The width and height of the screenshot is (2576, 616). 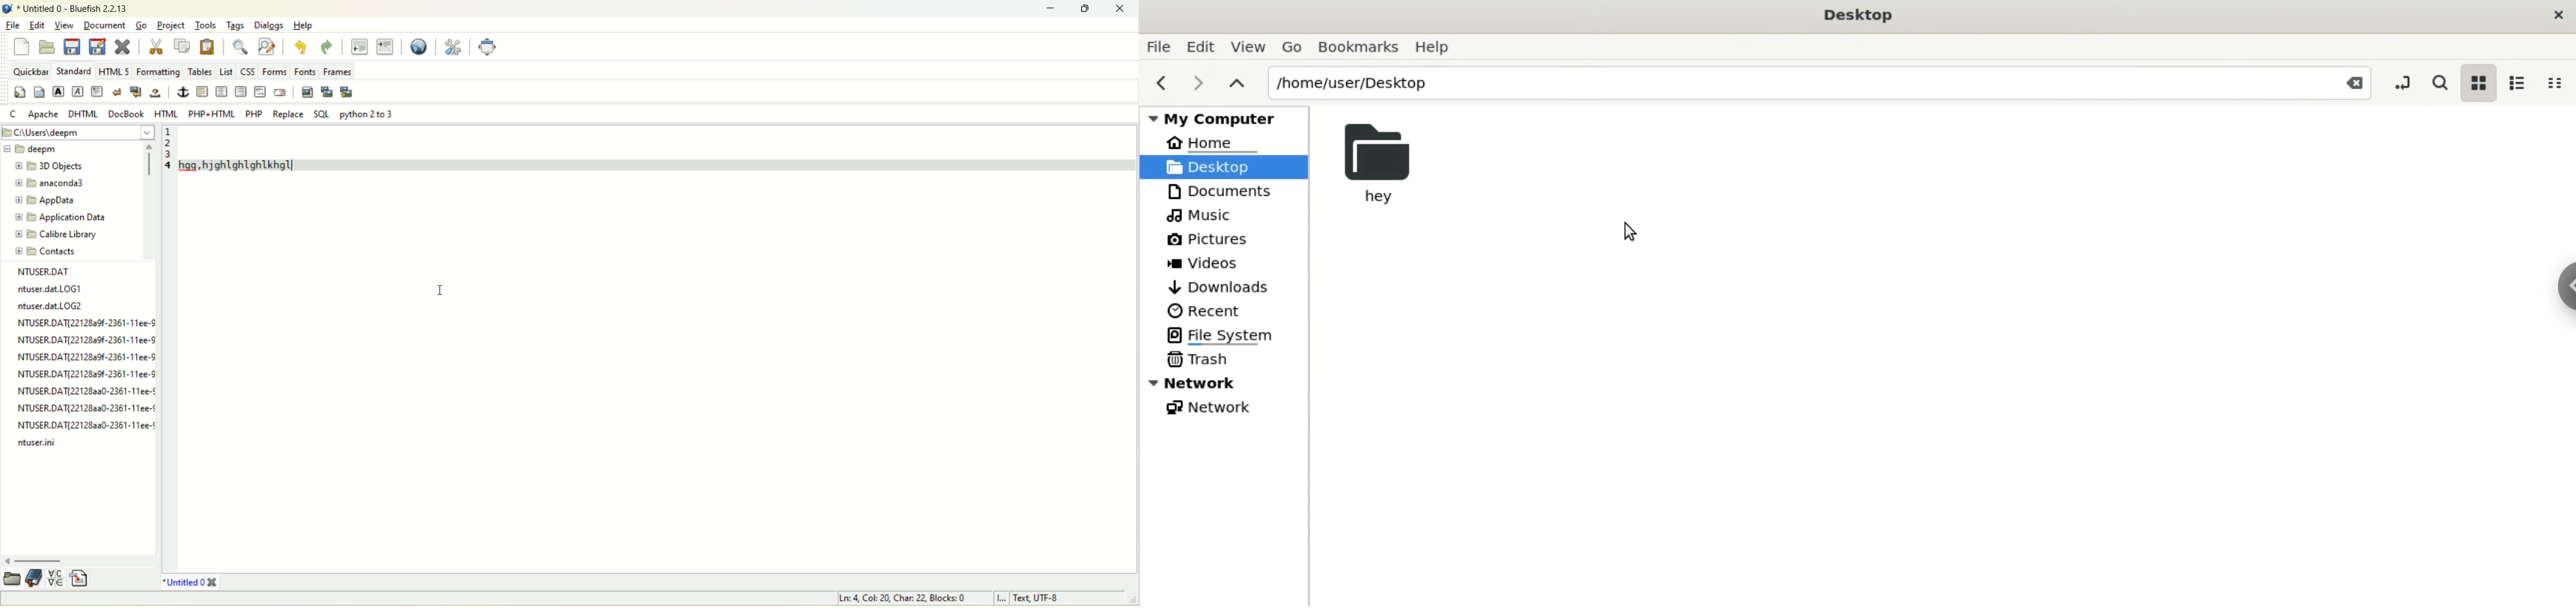 I want to click on chrome options, so click(x=2567, y=287).